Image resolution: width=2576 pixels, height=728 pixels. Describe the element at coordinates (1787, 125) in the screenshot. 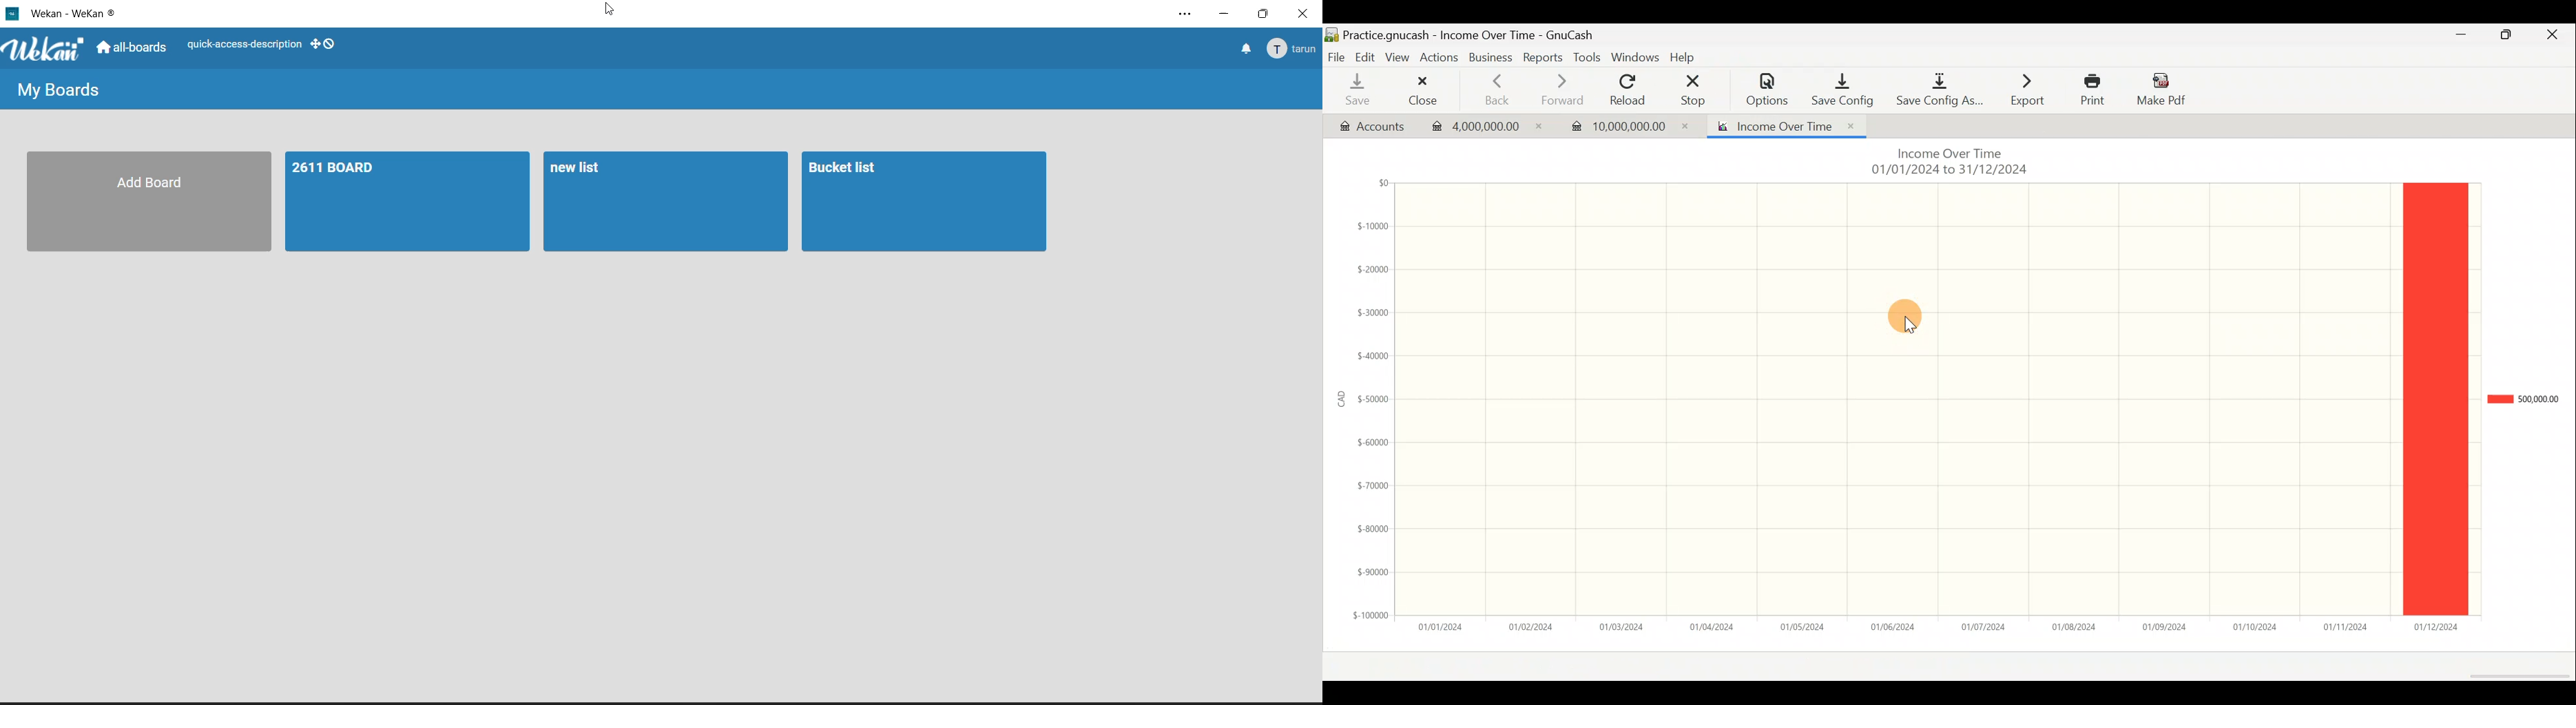

I see `Income Over Time` at that location.